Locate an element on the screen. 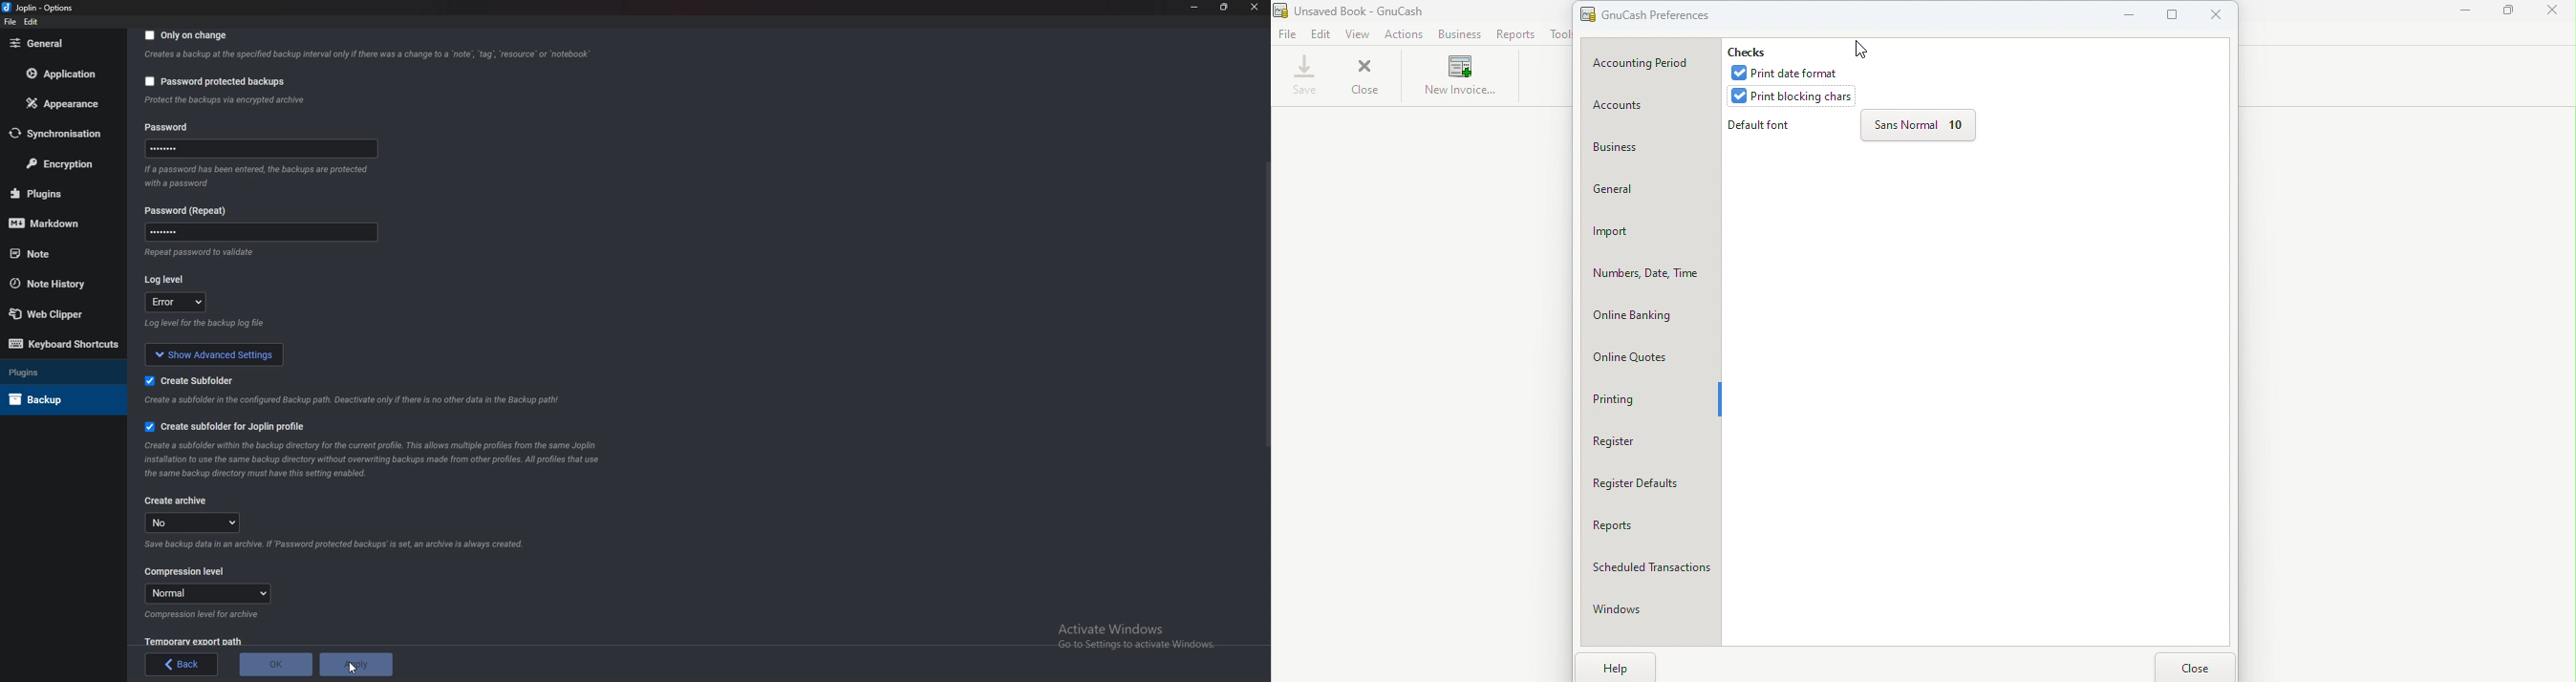 Image resolution: width=2576 pixels, height=700 pixels. Info is located at coordinates (340, 544).